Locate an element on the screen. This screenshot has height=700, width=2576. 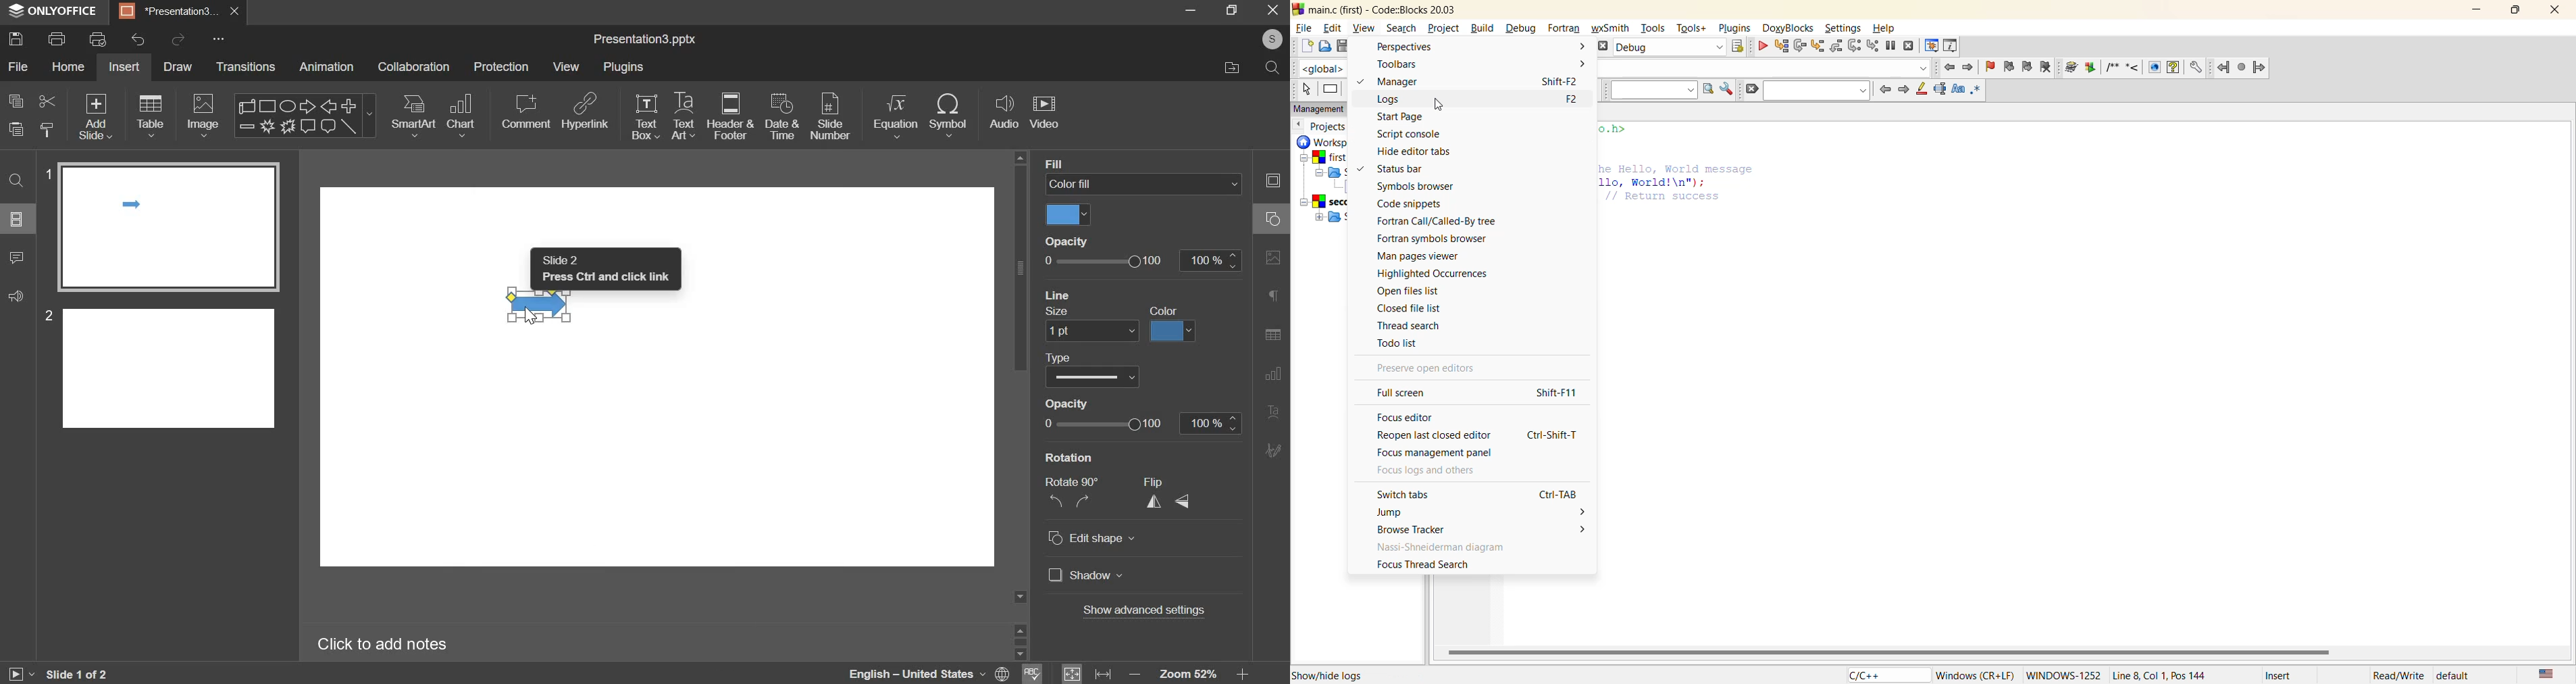
todo list is located at coordinates (1419, 346).